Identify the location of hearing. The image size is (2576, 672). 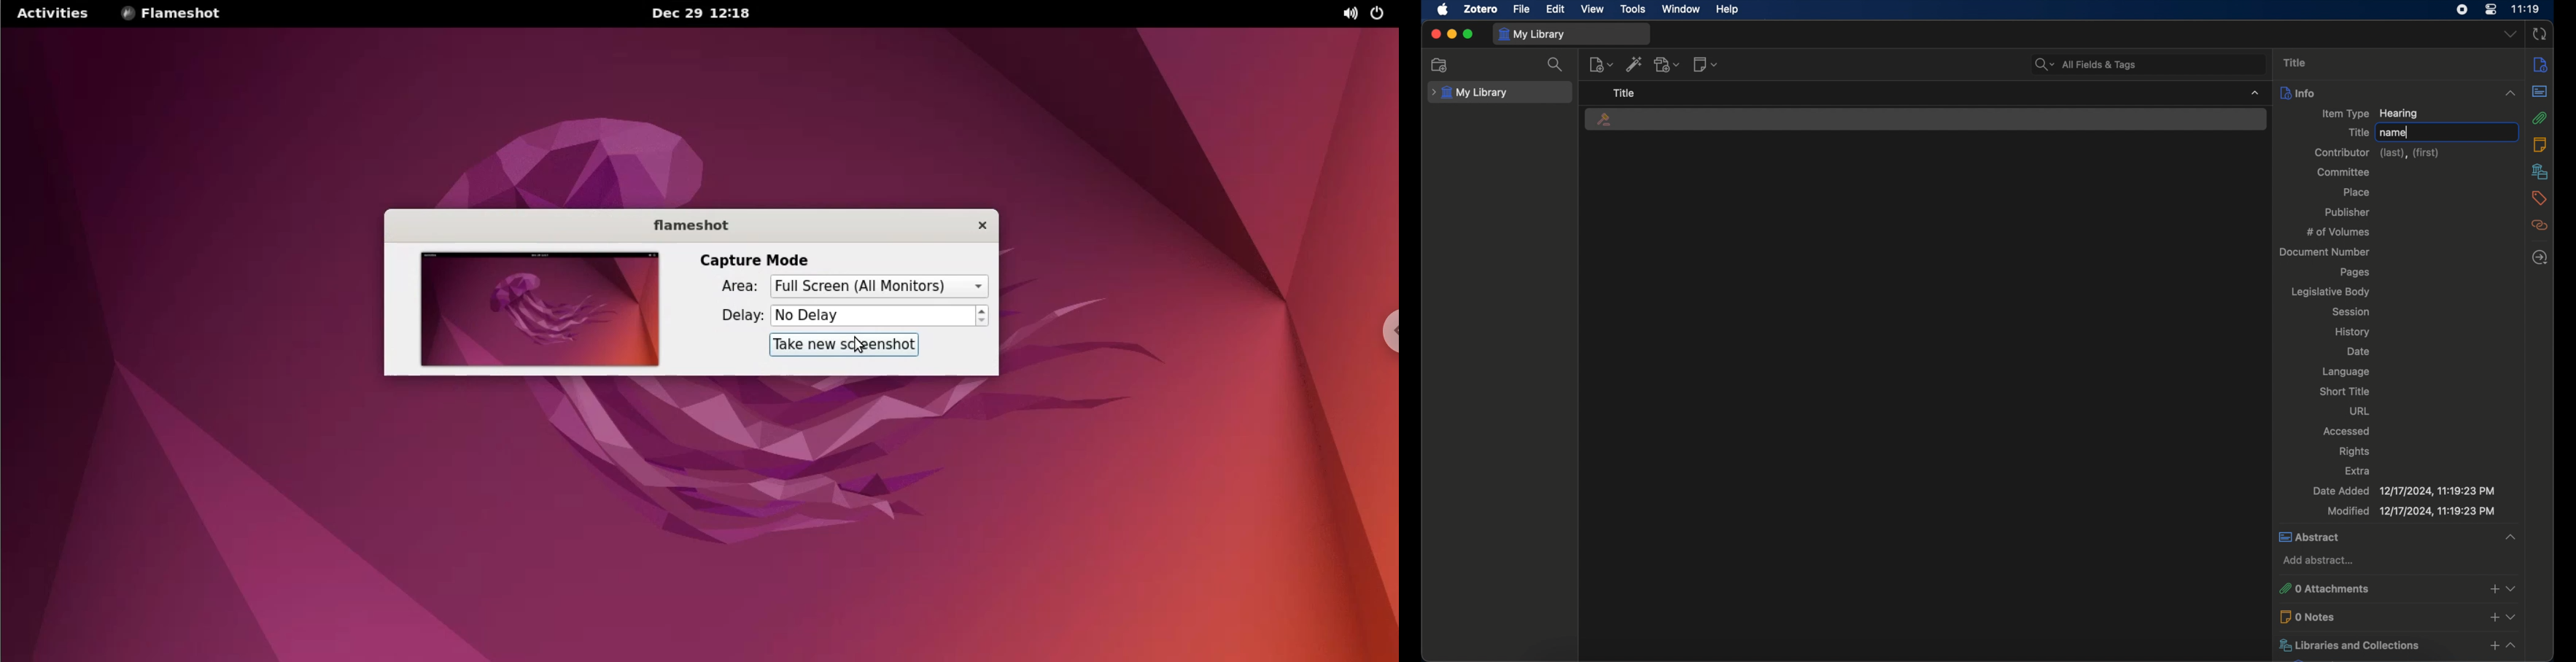
(1606, 121).